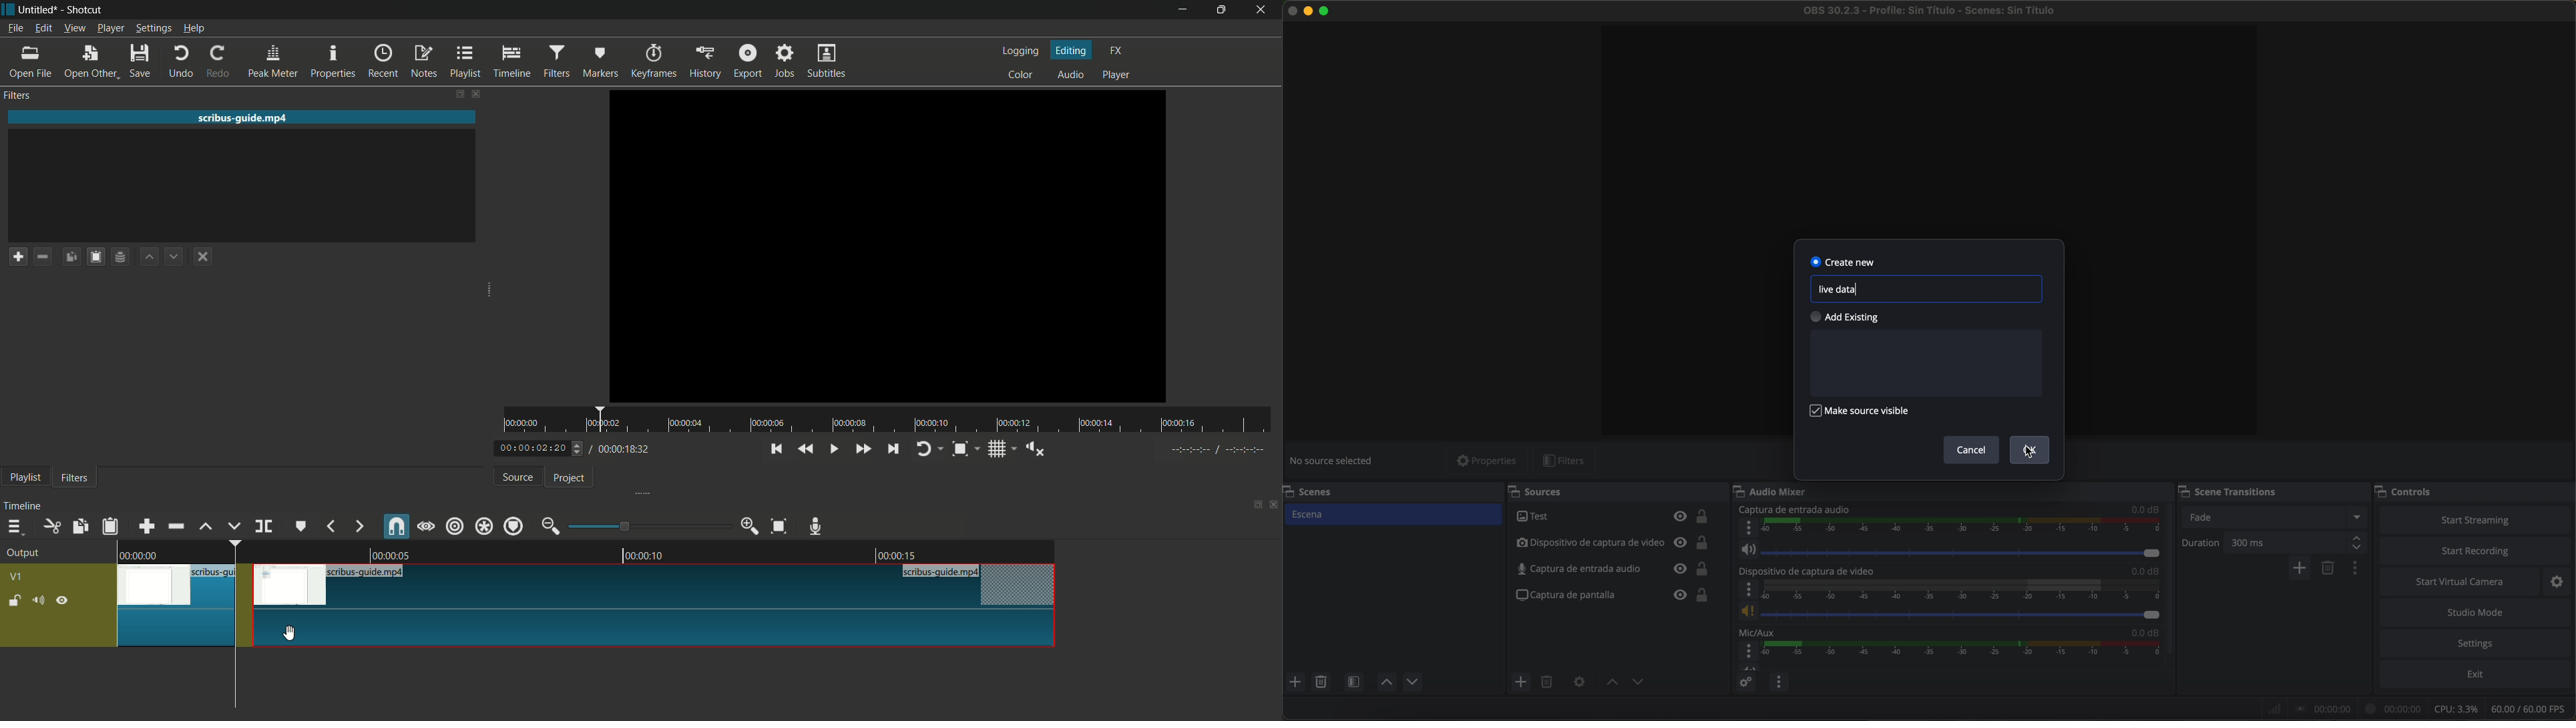  What do you see at coordinates (1748, 652) in the screenshot?
I see `more options` at bounding box center [1748, 652].